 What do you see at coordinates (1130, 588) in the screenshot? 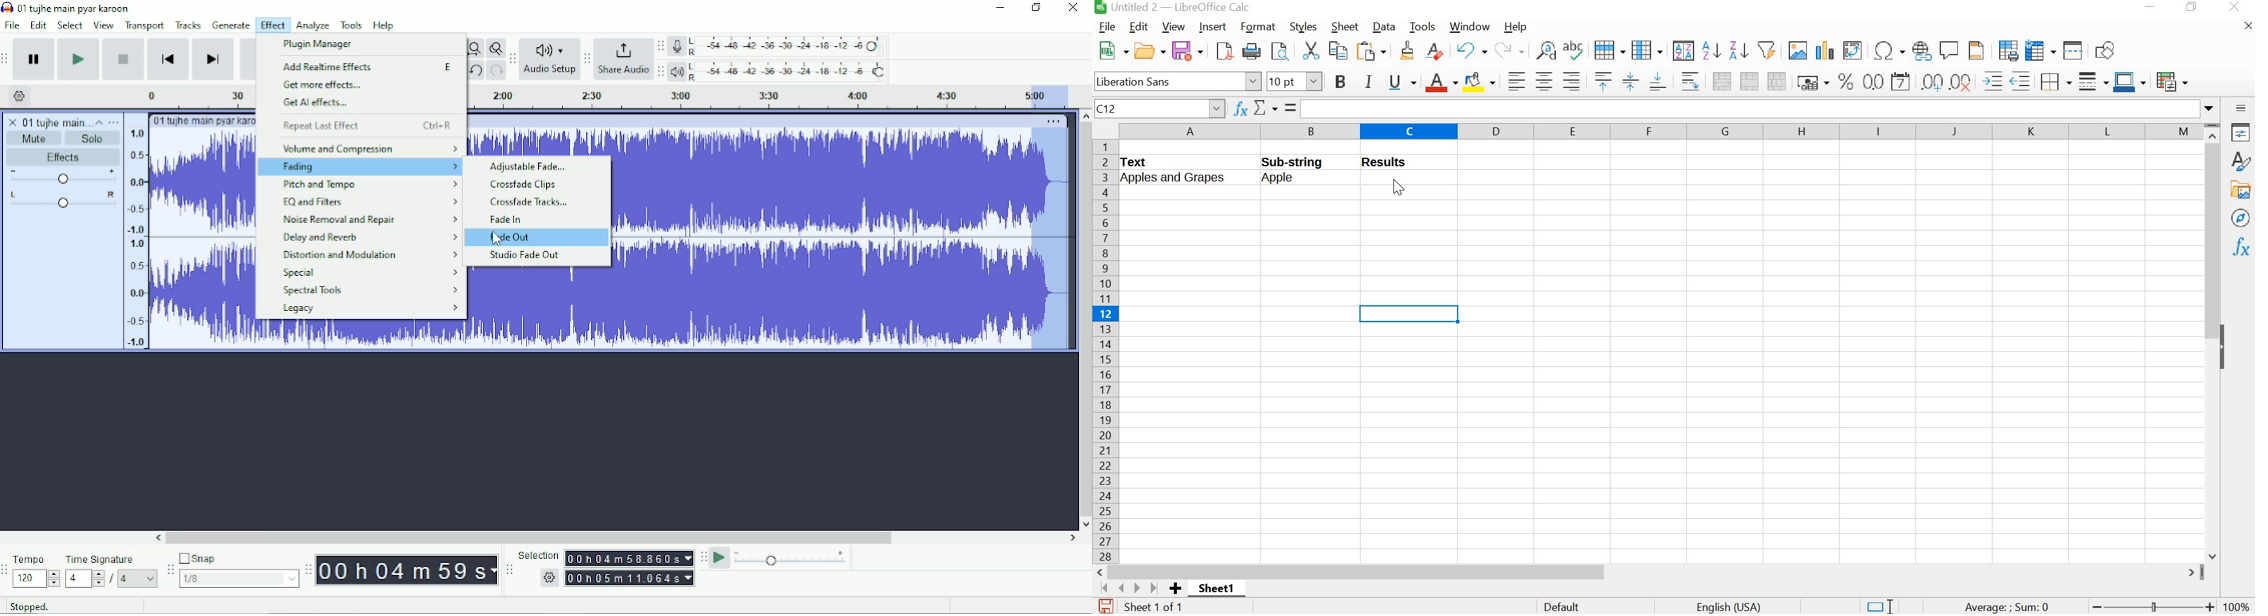
I see `move to next sheet buttons` at bounding box center [1130, 588].